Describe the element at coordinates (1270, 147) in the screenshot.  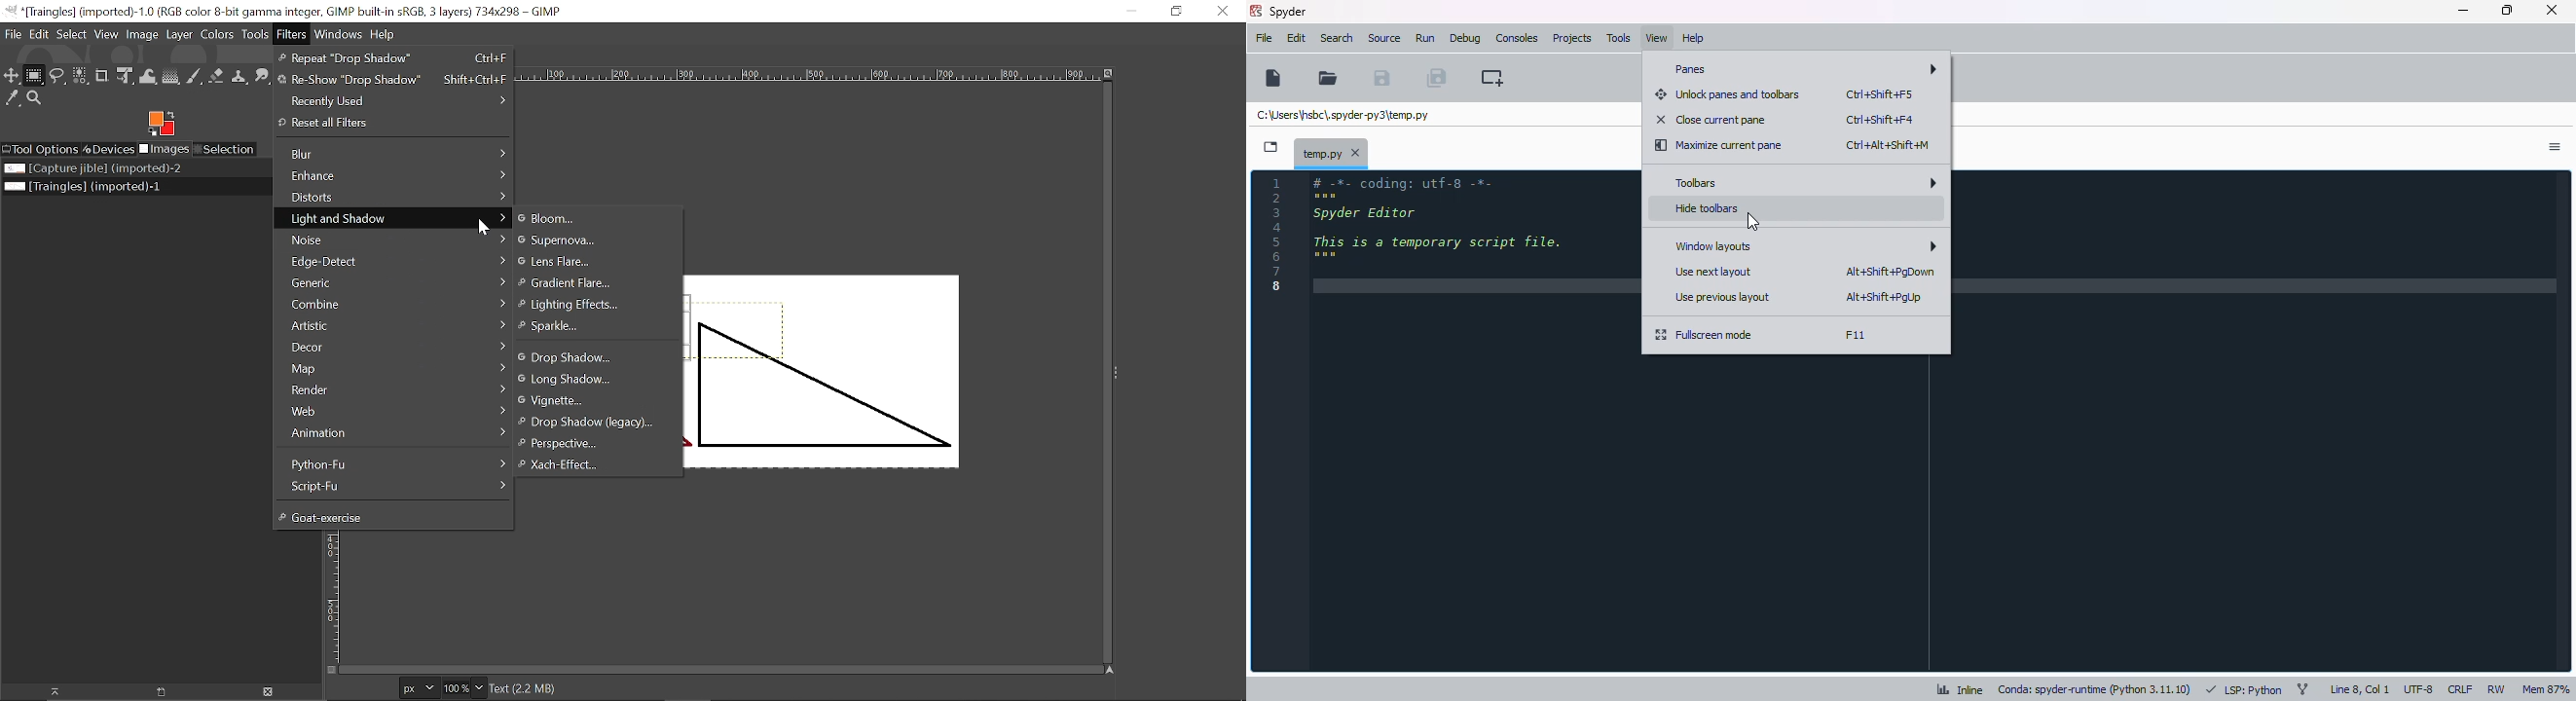
I see `browse tabs` at that location.